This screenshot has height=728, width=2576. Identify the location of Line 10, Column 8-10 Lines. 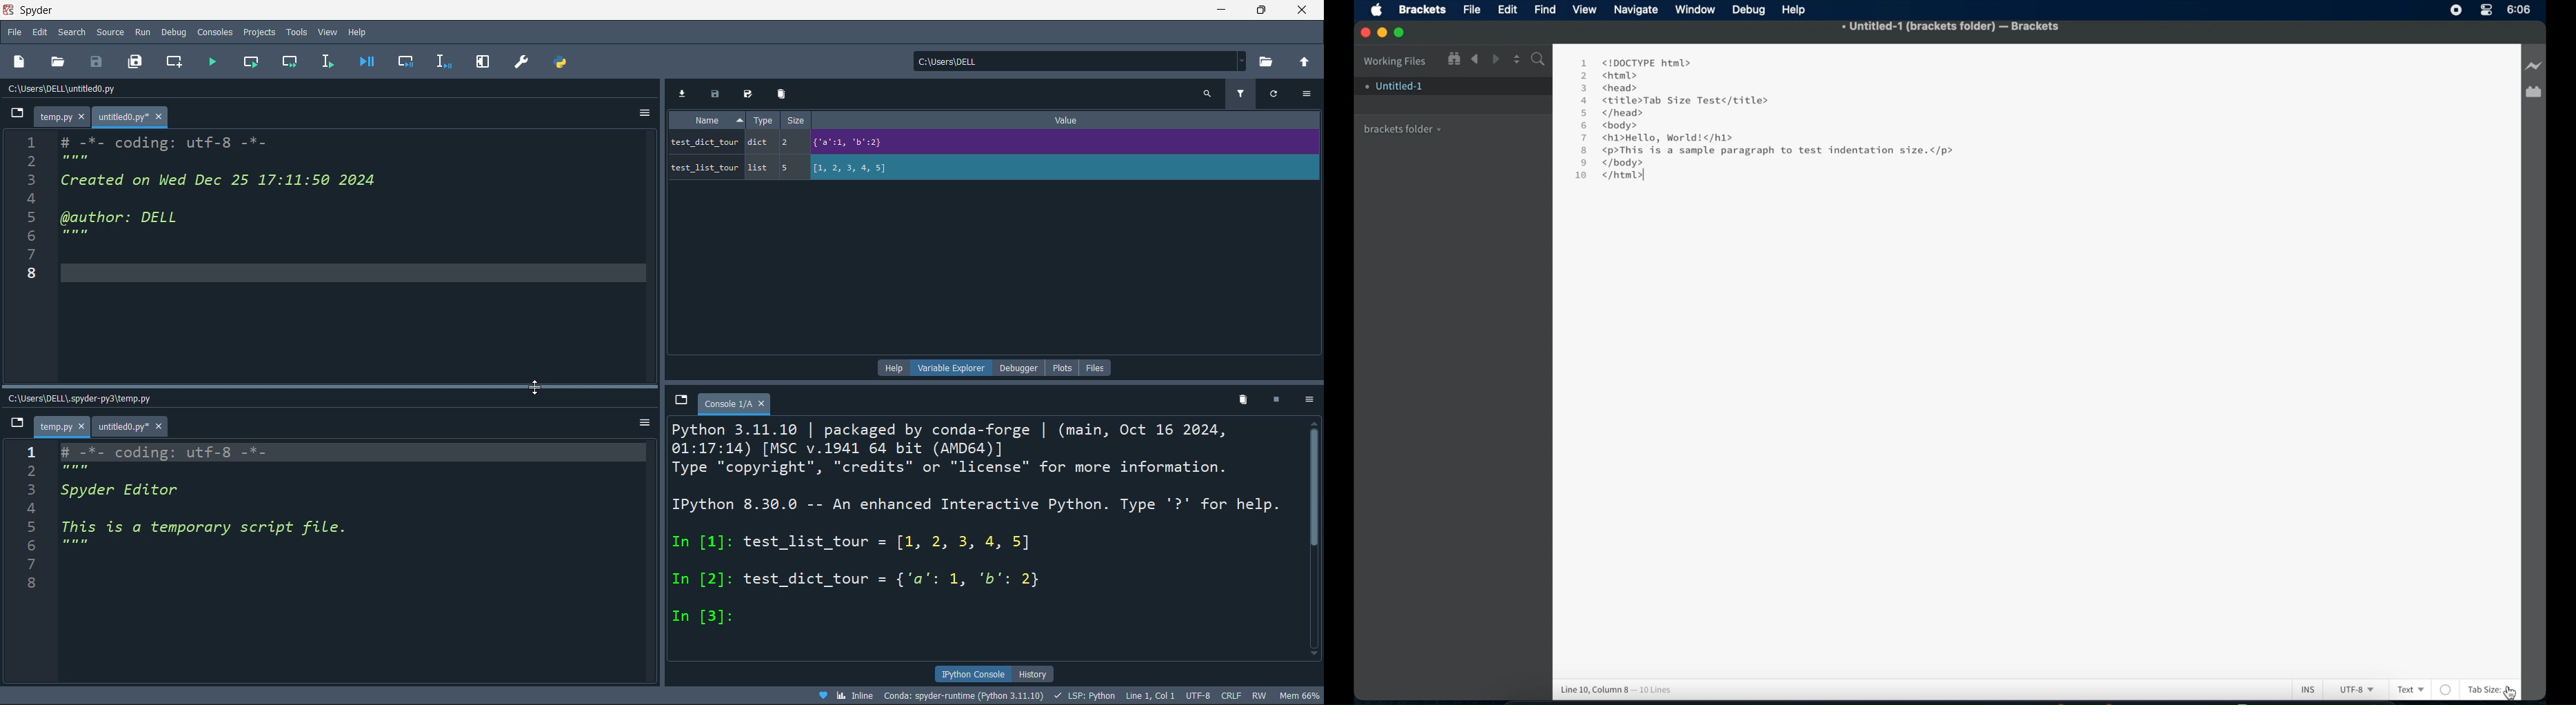
(1623, 687).